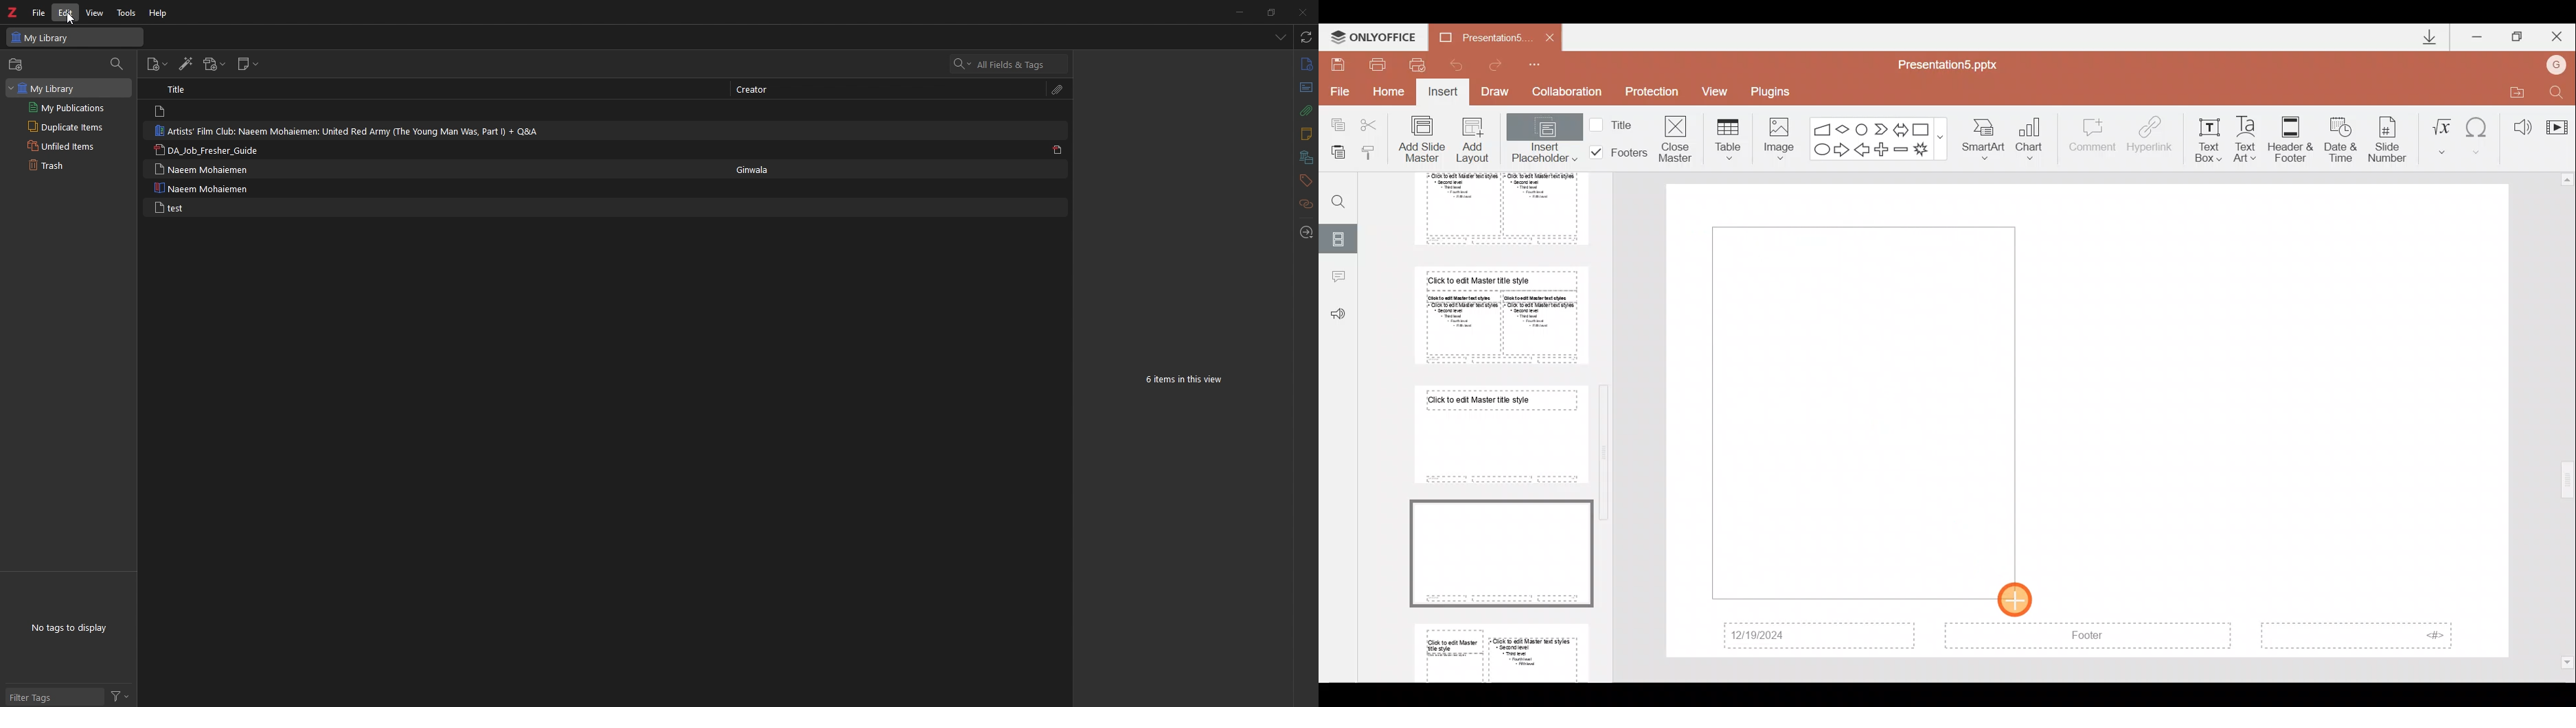 This screenshot has width=2576, height=728. I want to click on attachment, so click(1058, 91).